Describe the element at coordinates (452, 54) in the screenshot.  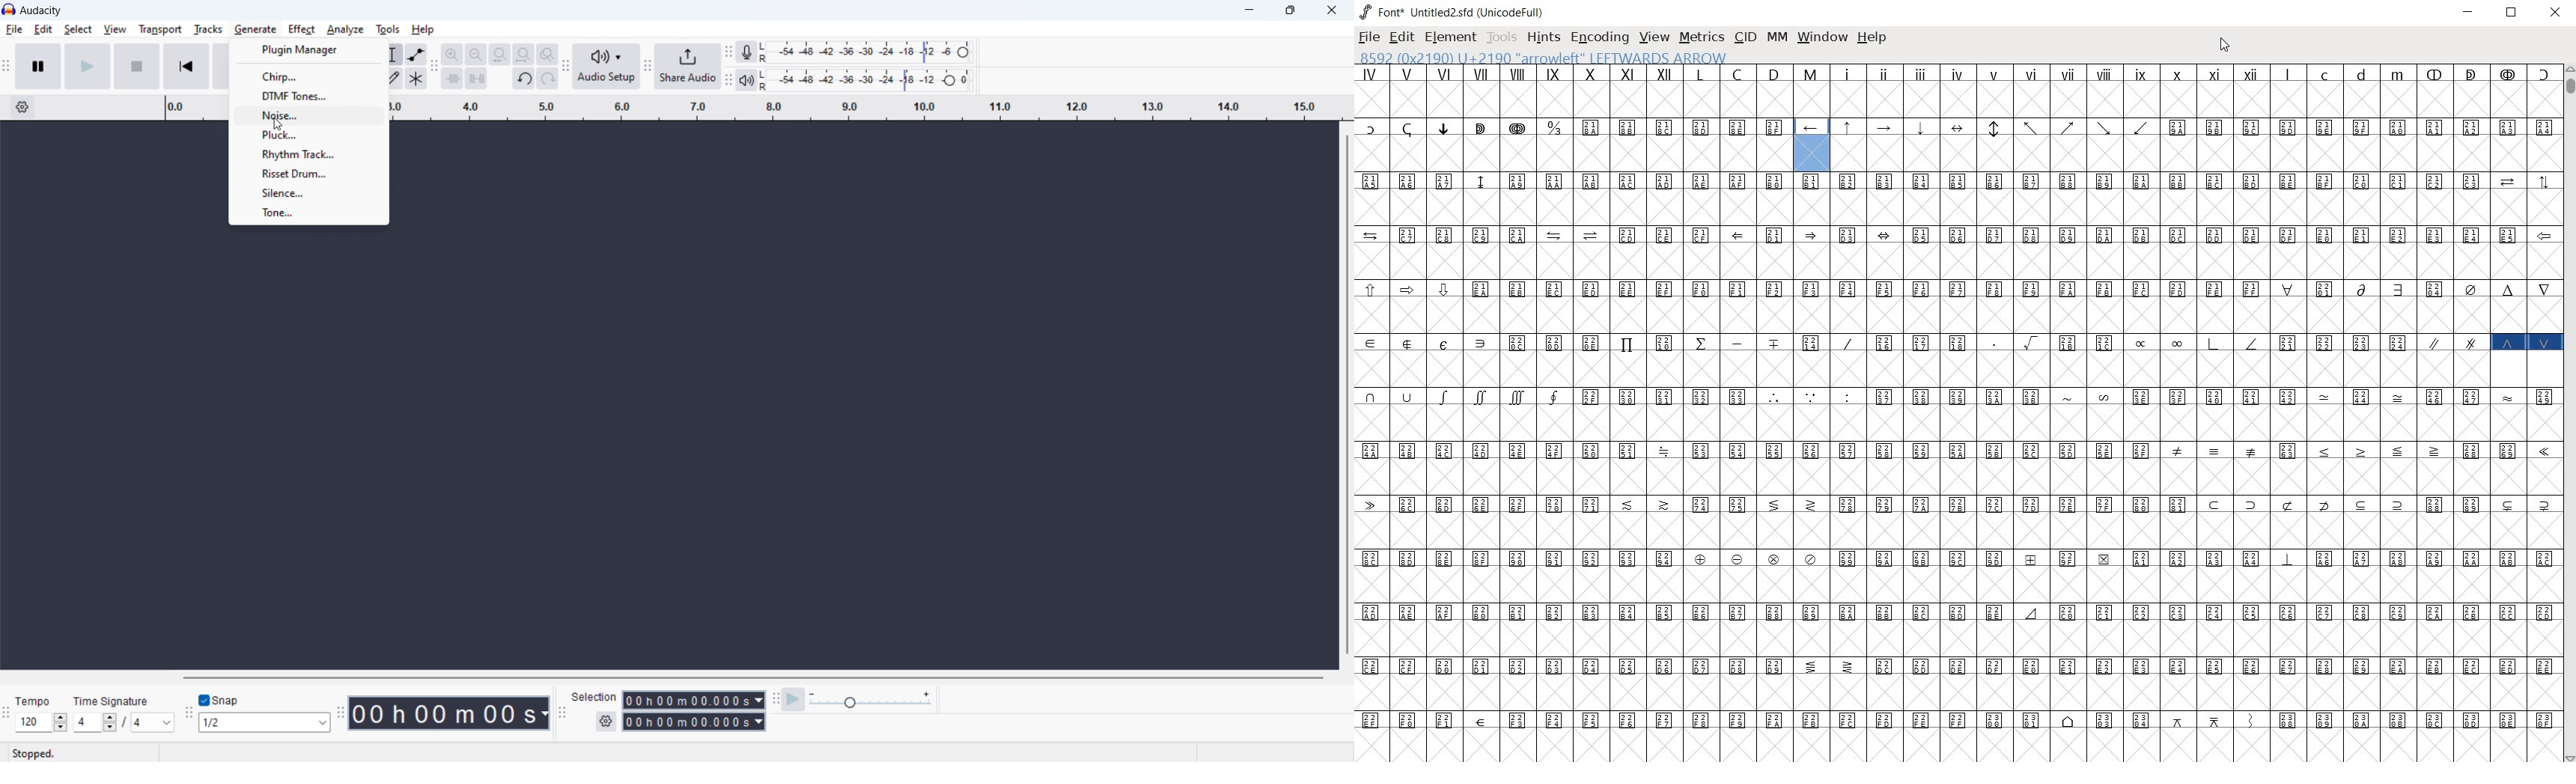
I see `zoom in` at that location.